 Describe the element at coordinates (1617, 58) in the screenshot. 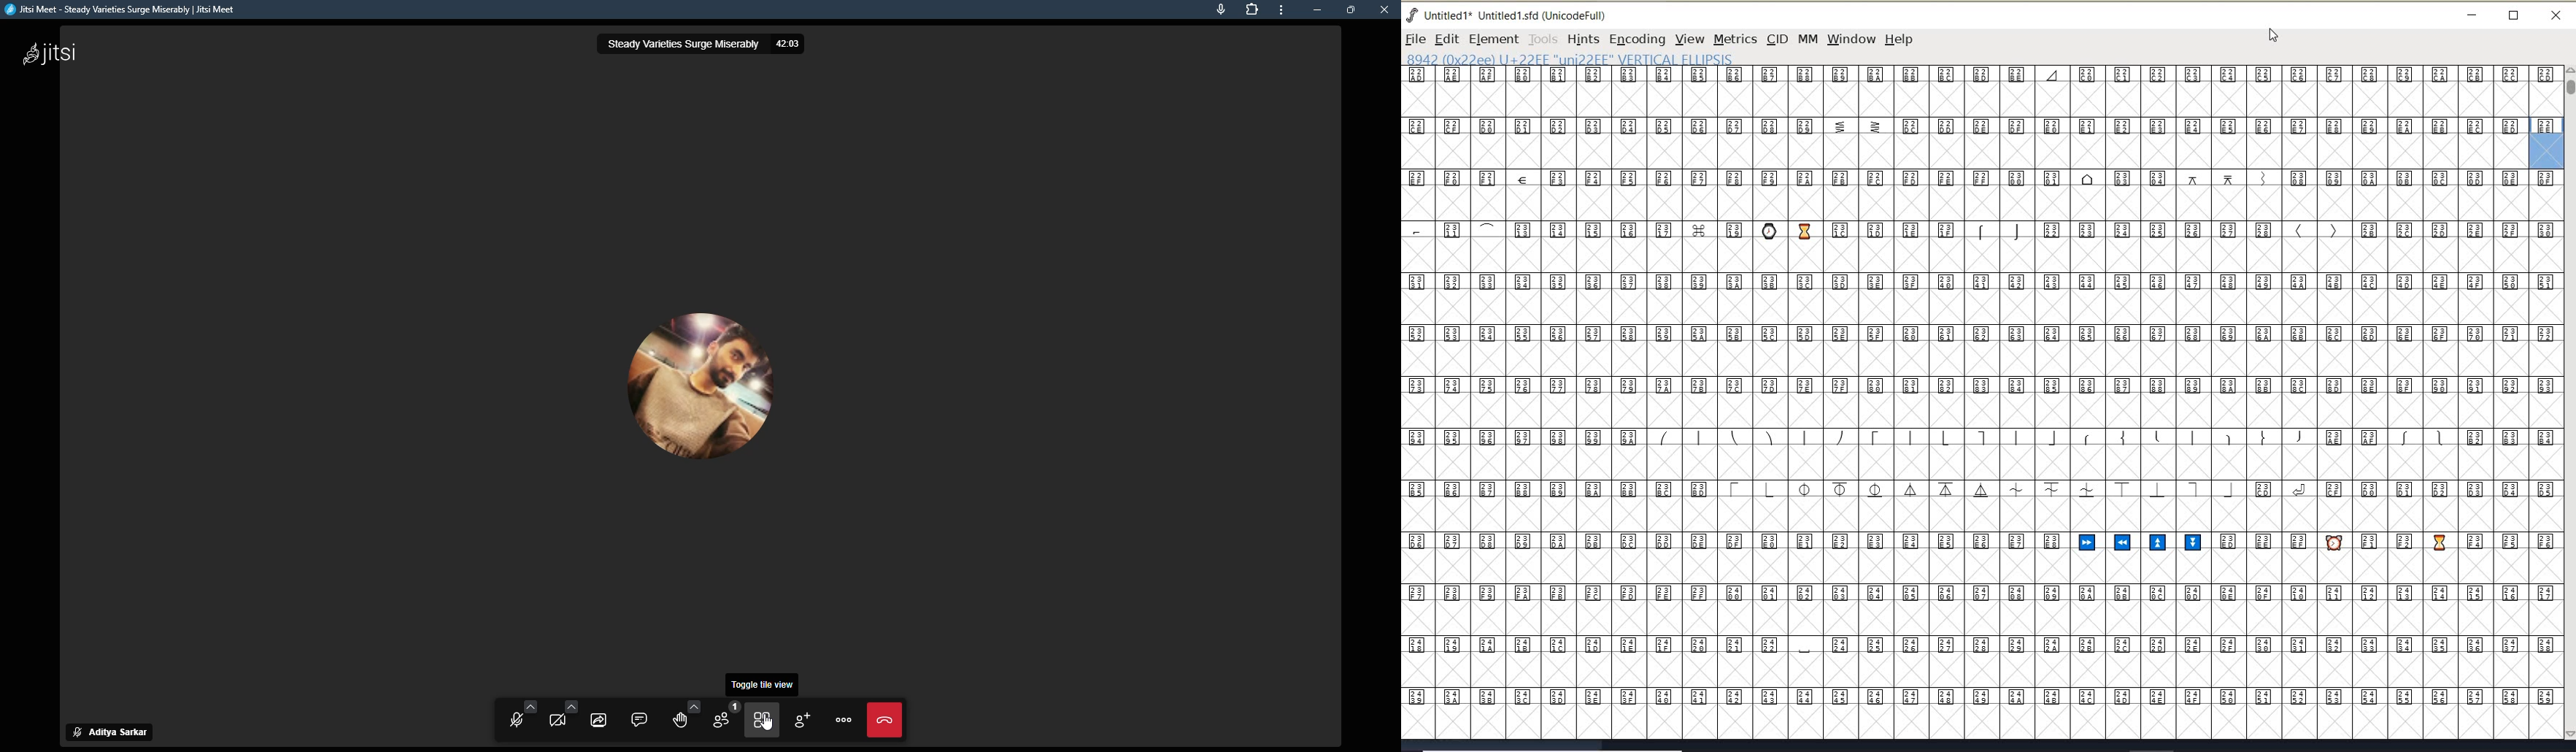

I see `8942 (0x22ee) U+22EE "uni22EE" VERTICAL EllIPSIS` at that location.